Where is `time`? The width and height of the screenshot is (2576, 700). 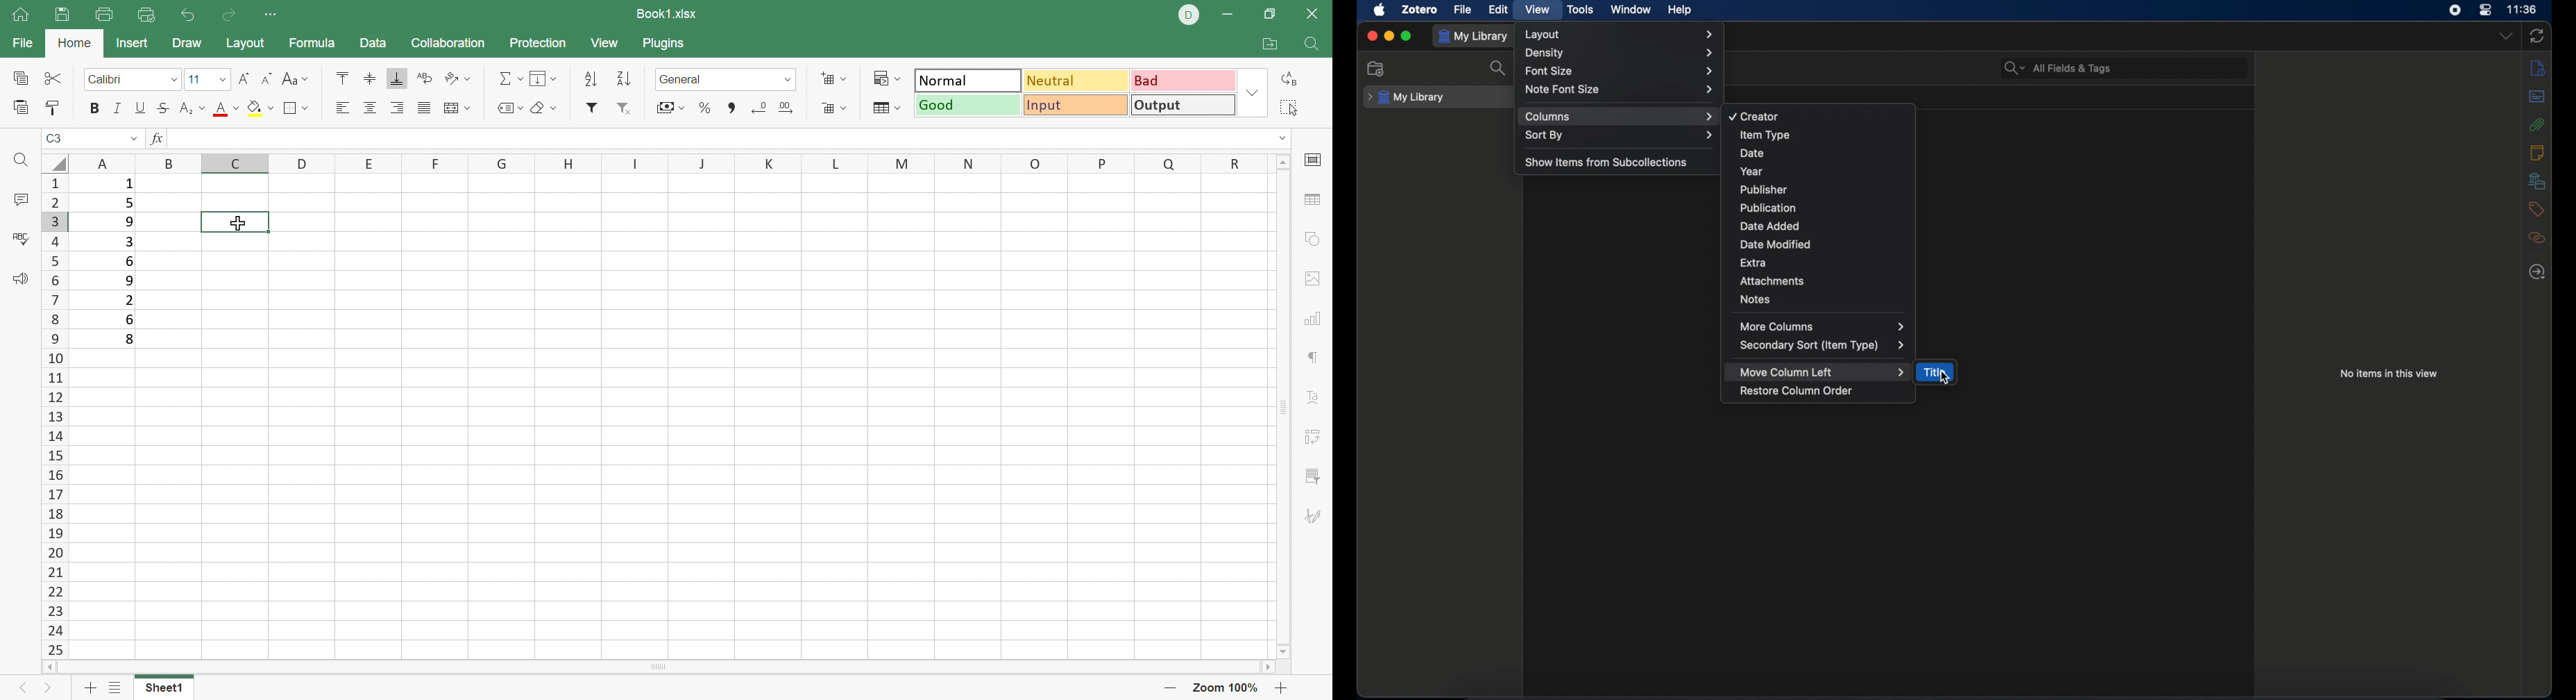 time is located at coordinates (2523, 10).